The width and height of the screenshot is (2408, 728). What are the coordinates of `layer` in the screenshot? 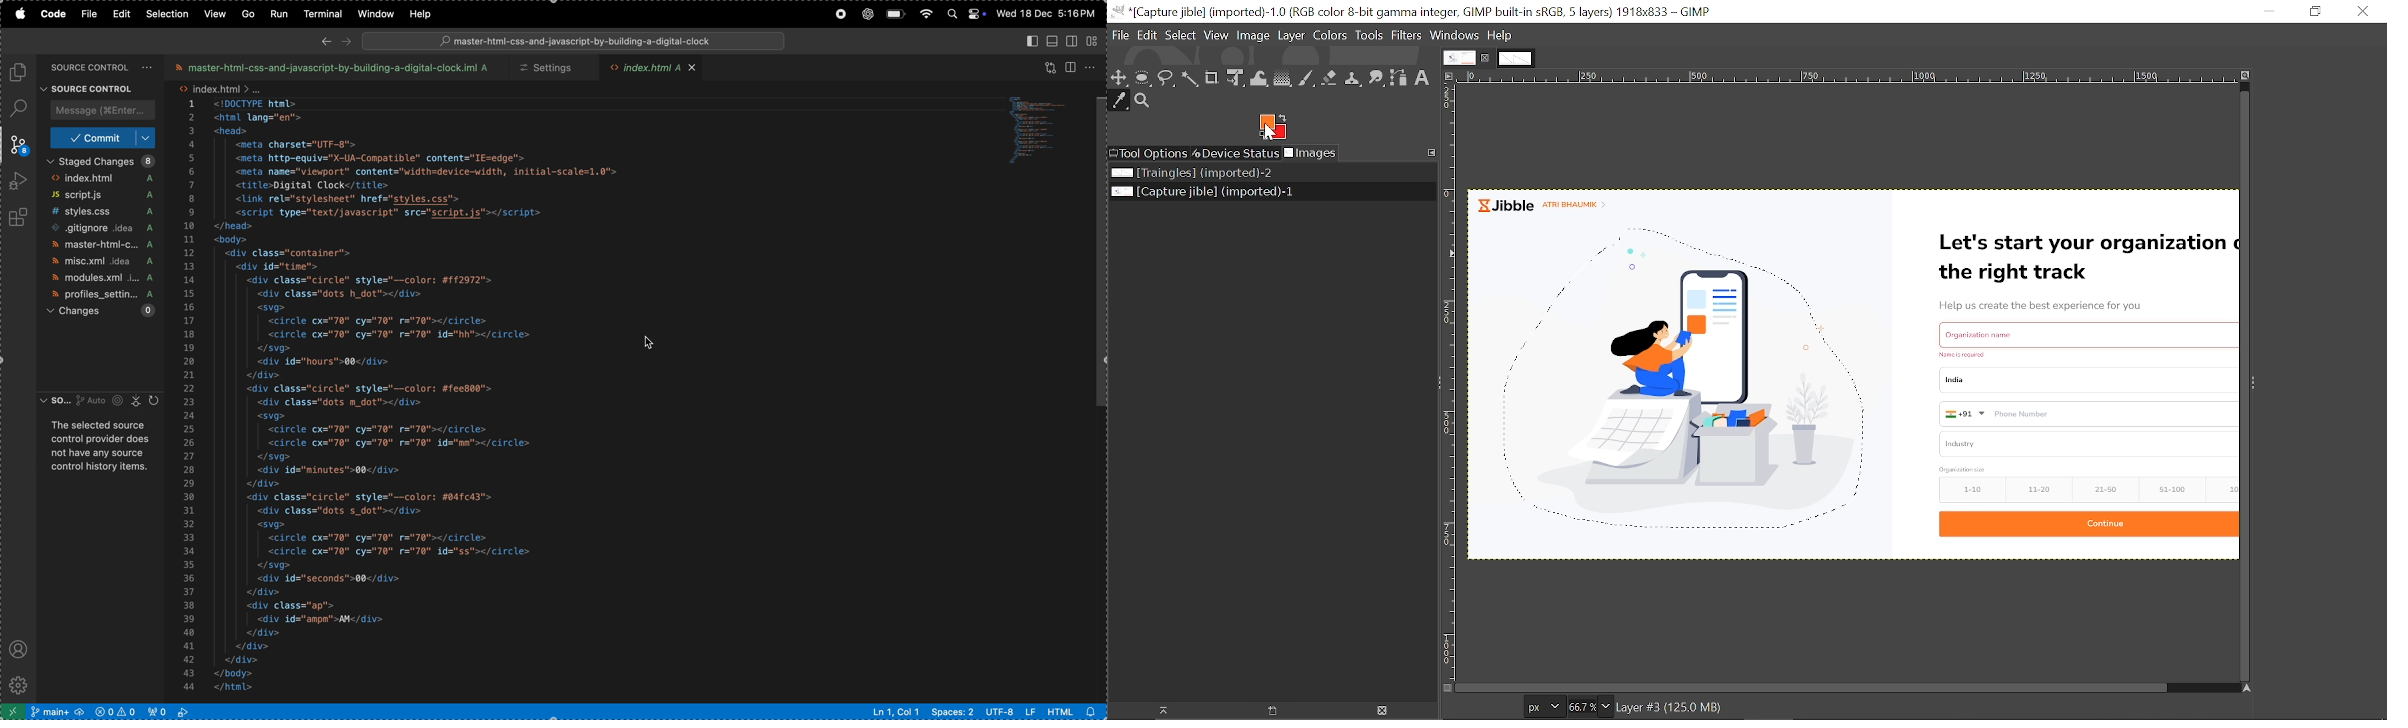 It's located at (1291, 36).